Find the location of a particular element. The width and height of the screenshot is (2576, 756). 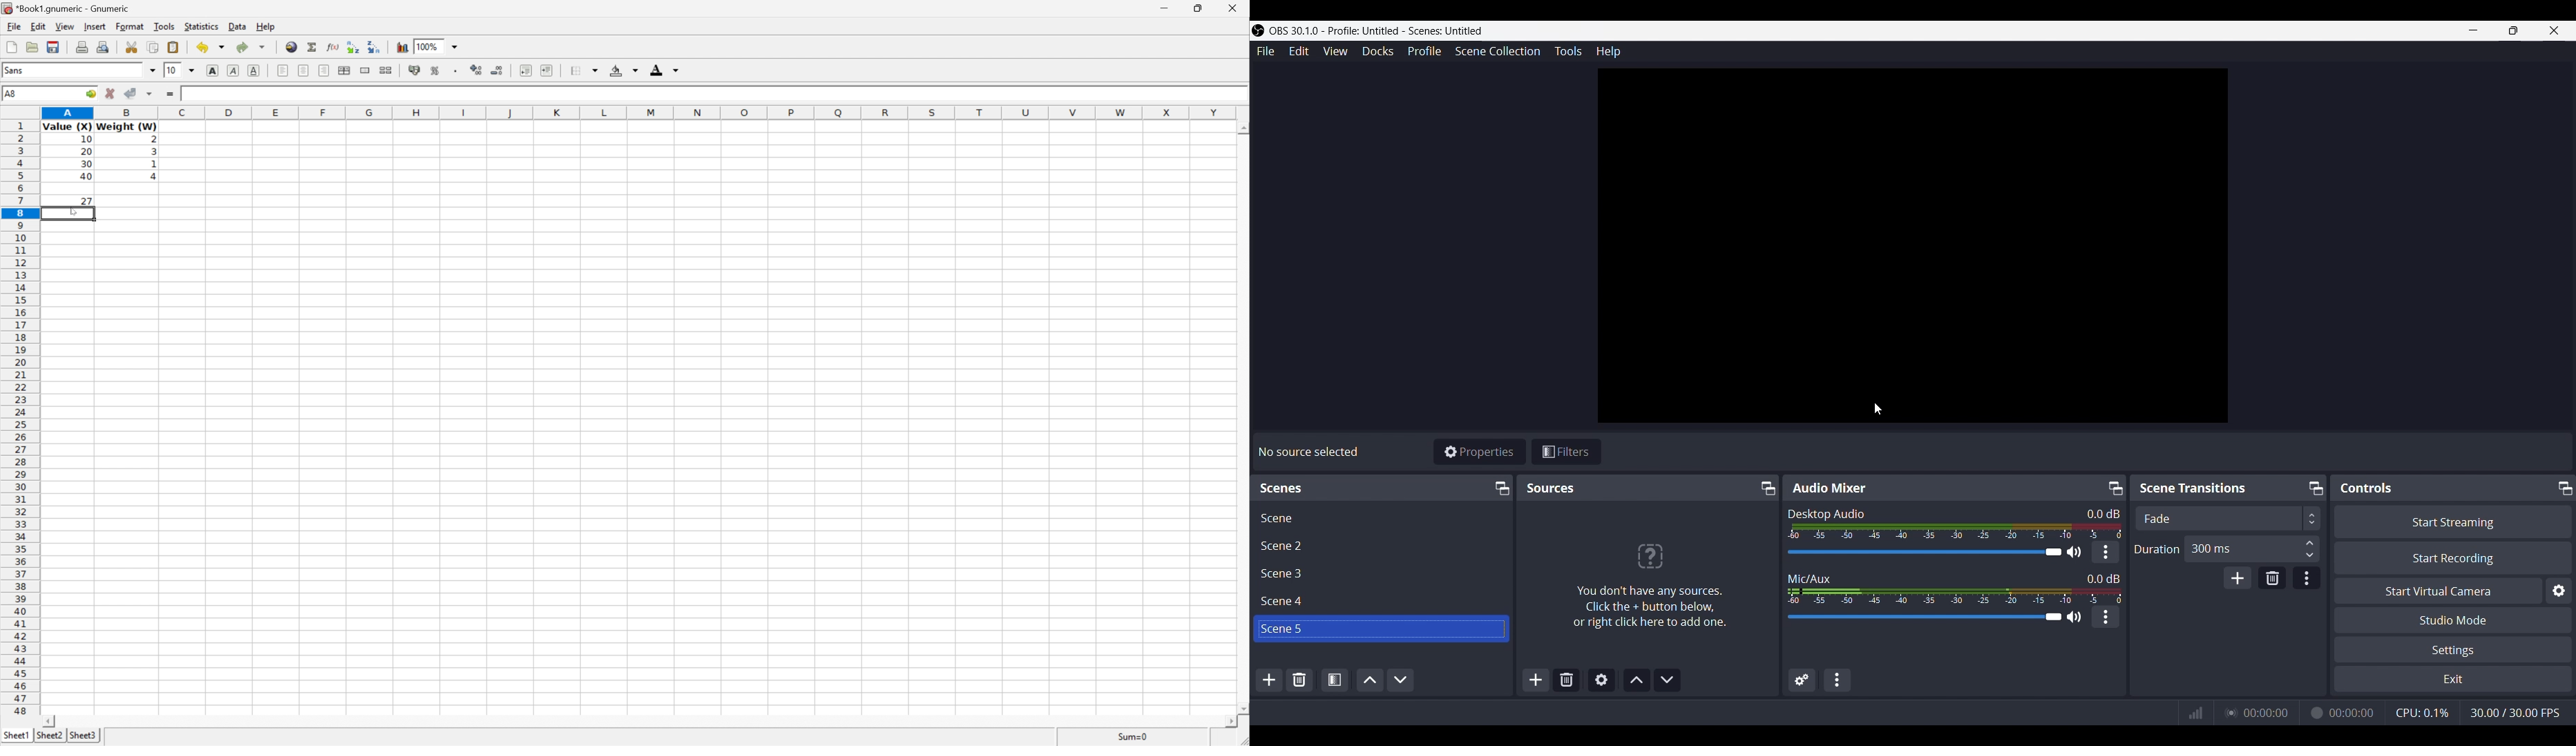

Enter formula is located at coordinates (168, 94).